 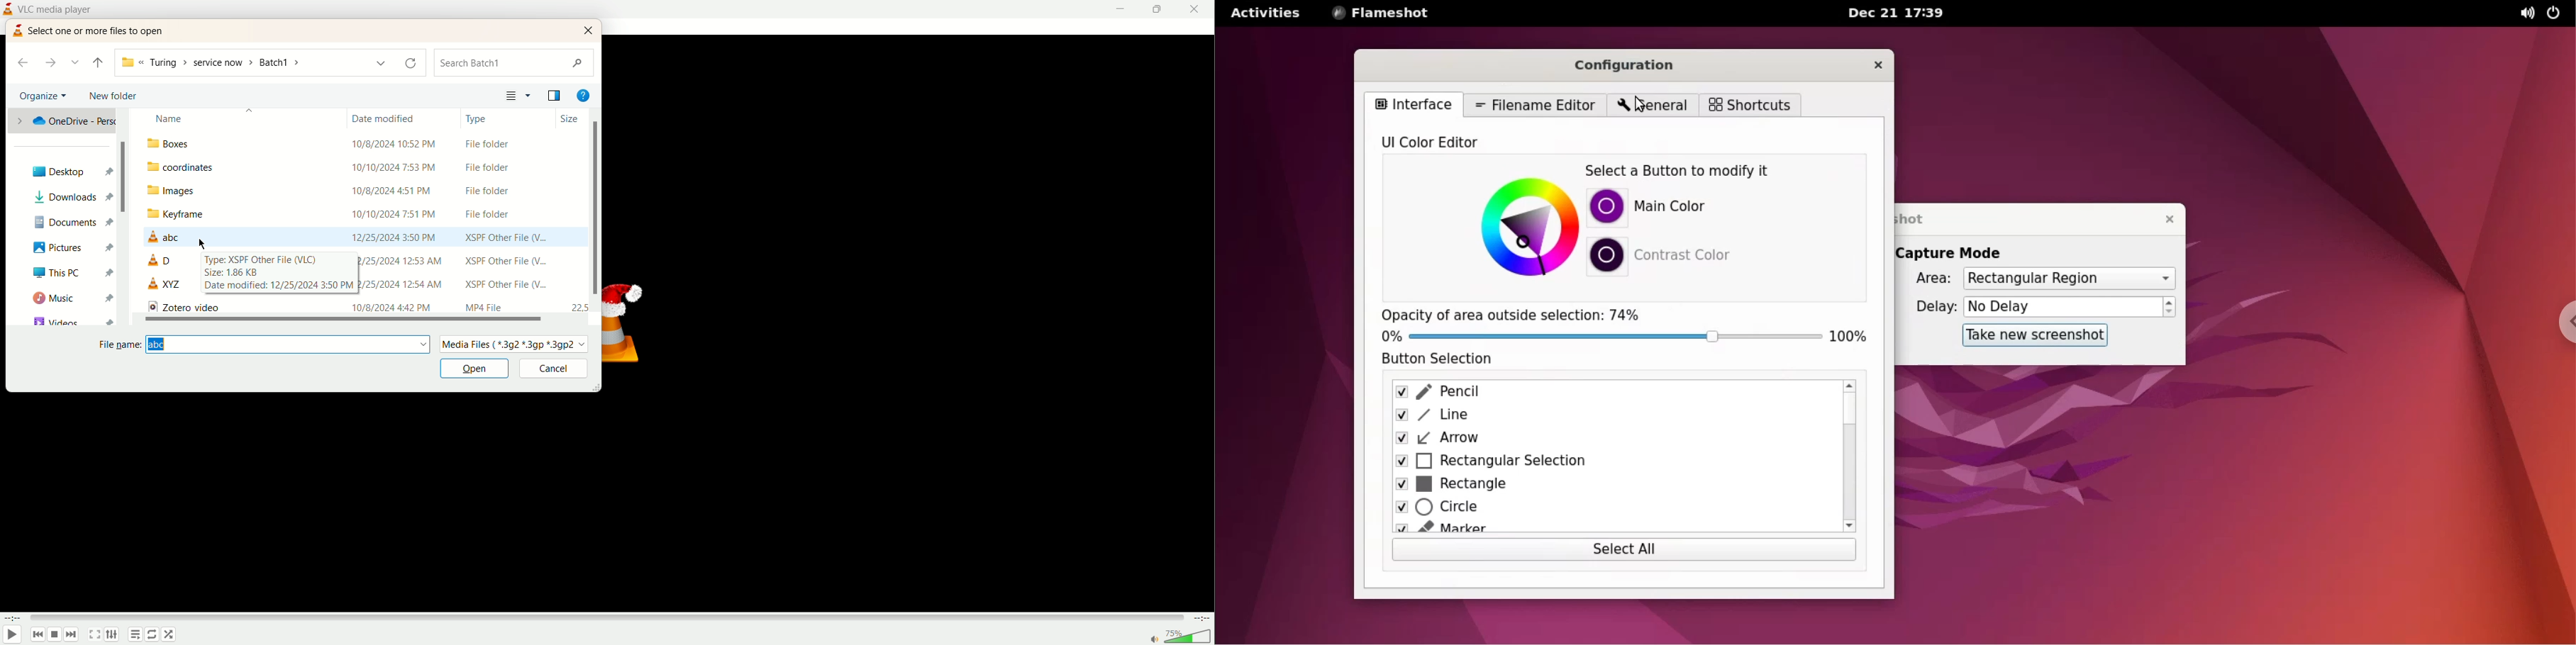 I want to click on folder, so click(x=364, y=166).